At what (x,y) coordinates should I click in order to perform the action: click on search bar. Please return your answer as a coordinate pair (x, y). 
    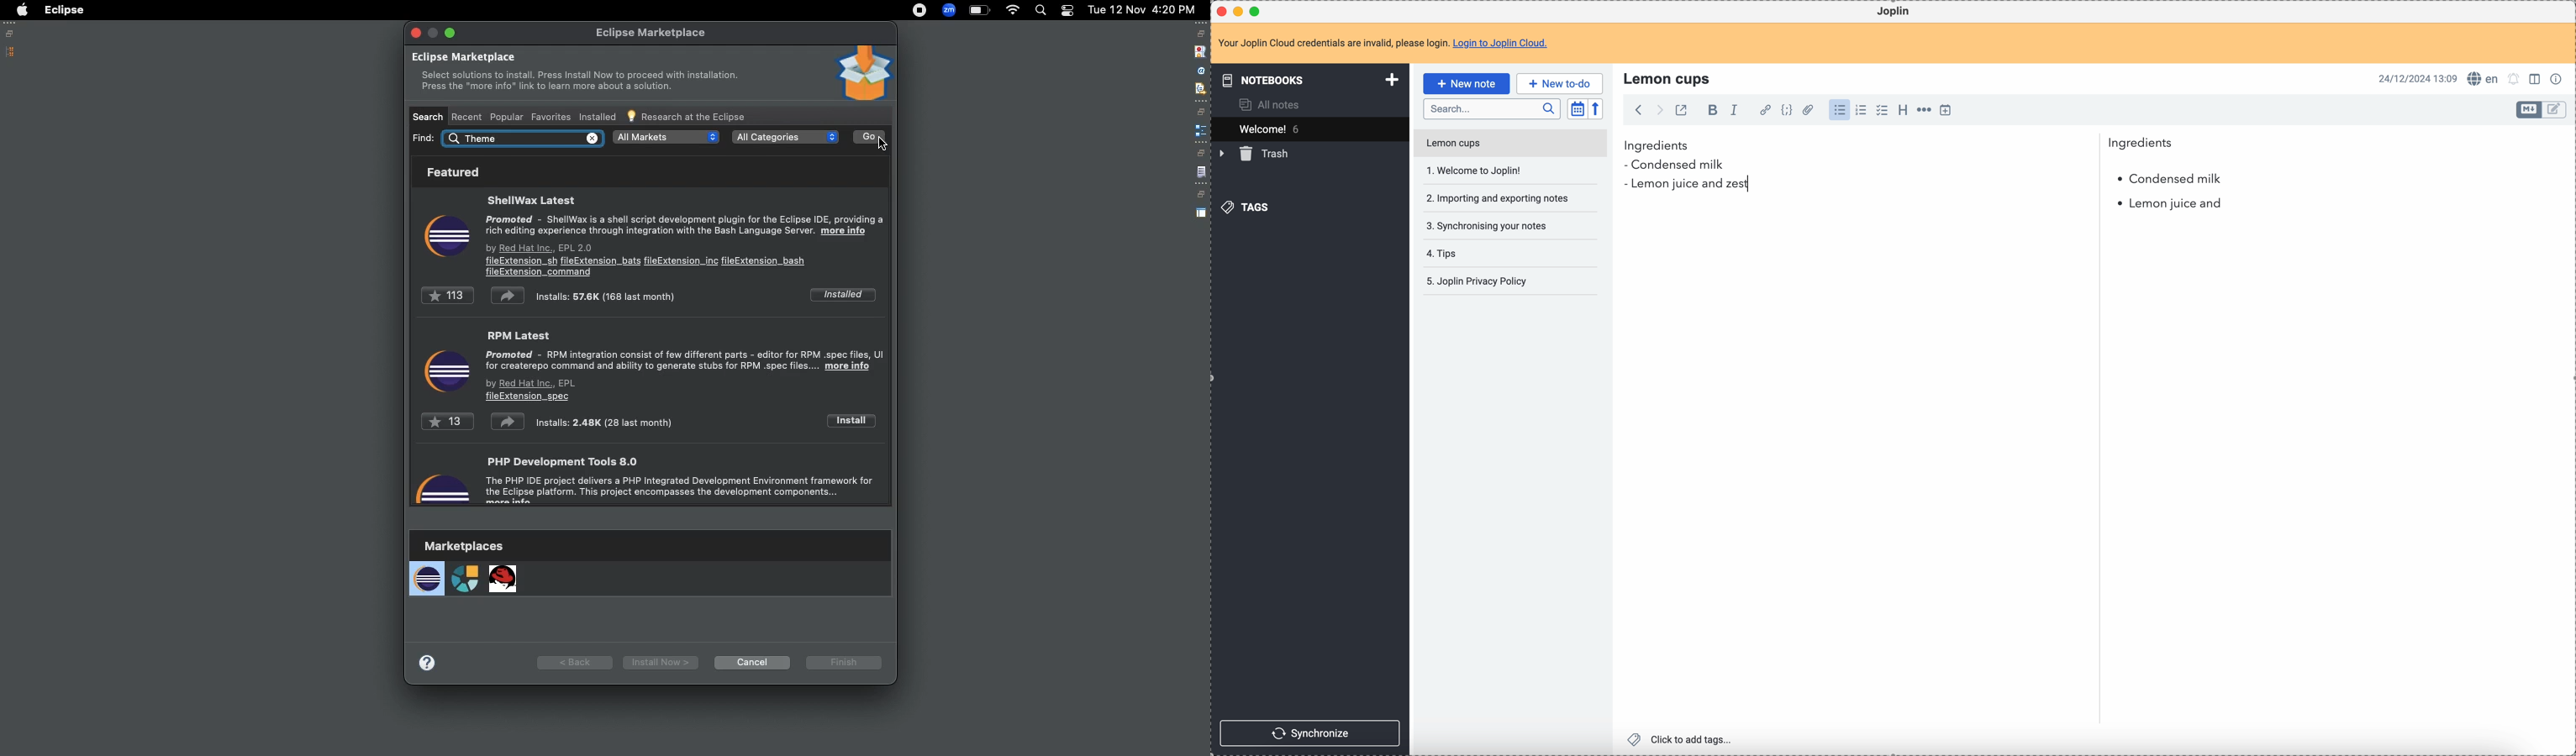
    Looking at the image, I should click on (1491, 109).